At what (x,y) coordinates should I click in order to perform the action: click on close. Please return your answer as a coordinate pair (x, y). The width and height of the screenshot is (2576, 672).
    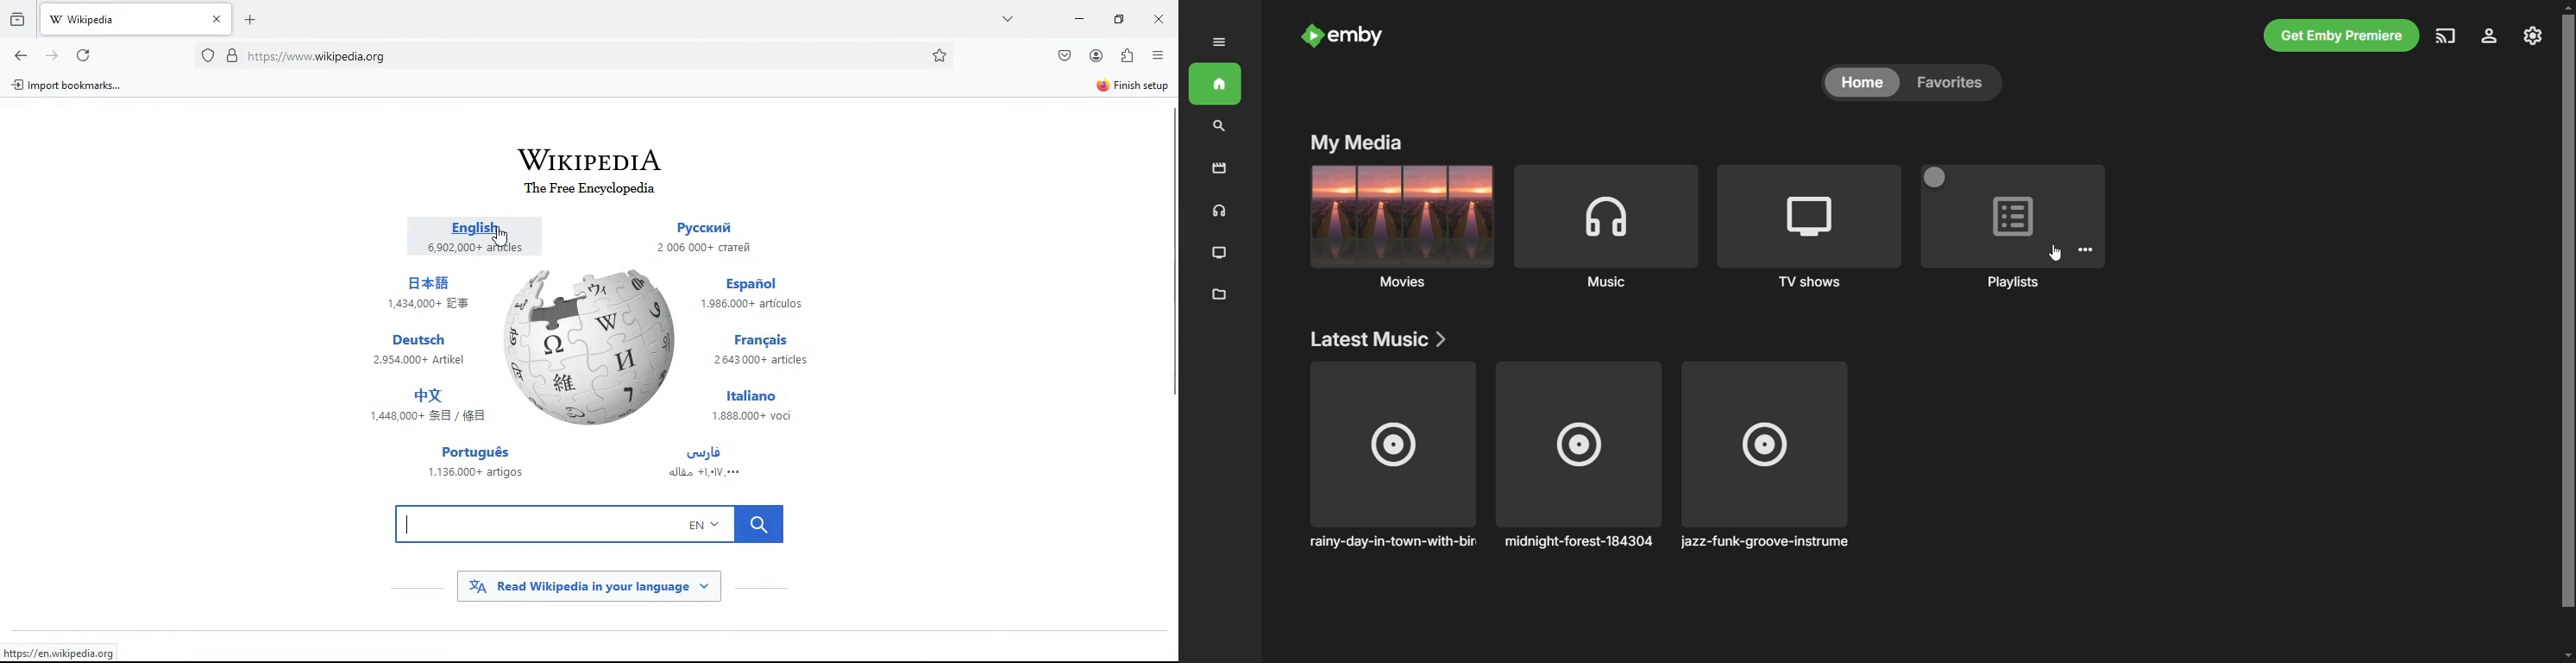
    Looking at the image, I should click on (1159, 19).